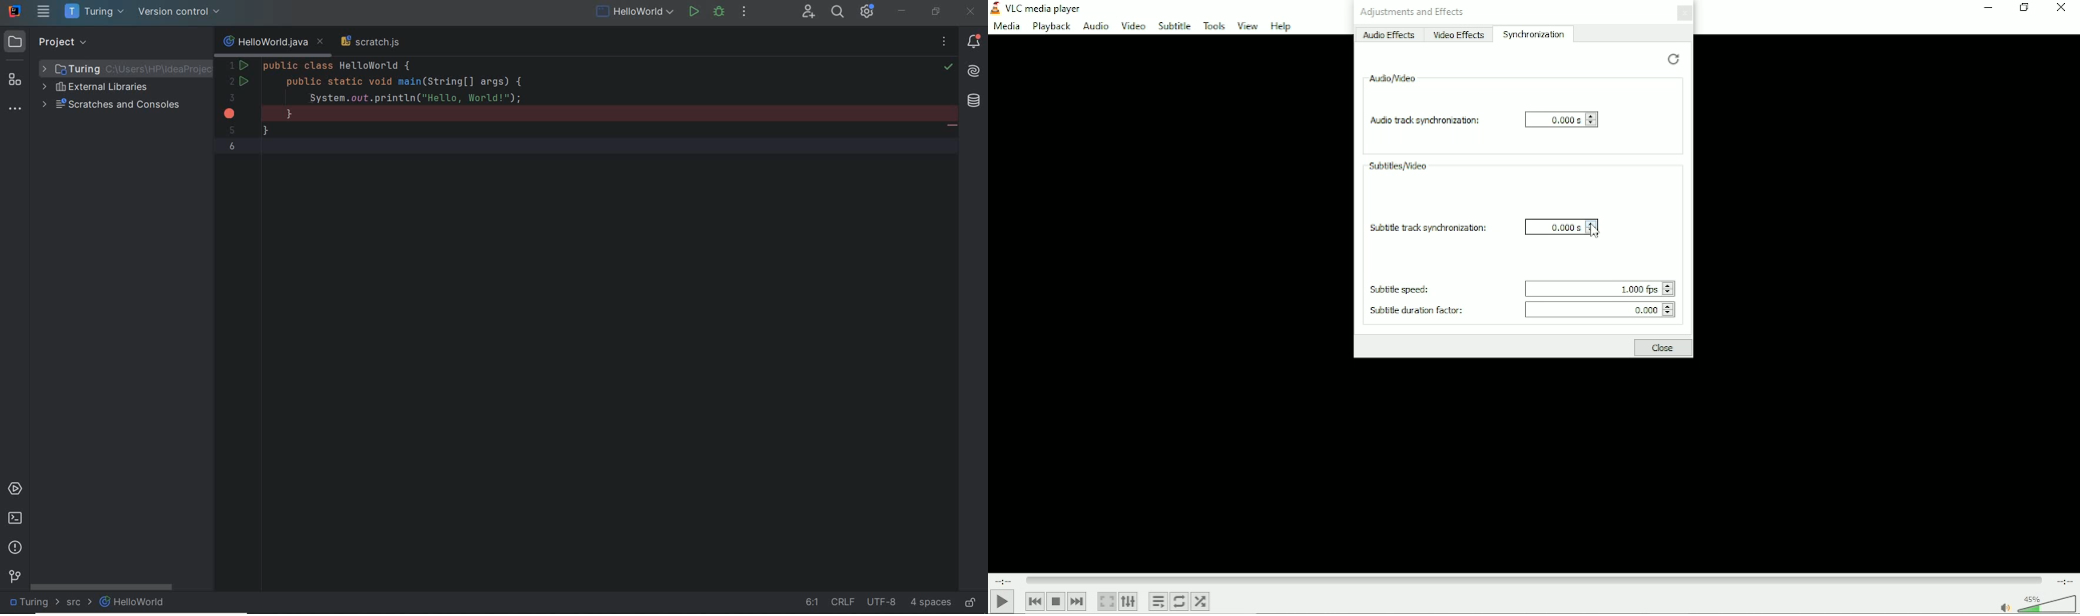 The image size is (2100, 616). What do you see at coordinates (1212, 26) in the screenshot?
I see `tools` at bounding box center [1212, 26].